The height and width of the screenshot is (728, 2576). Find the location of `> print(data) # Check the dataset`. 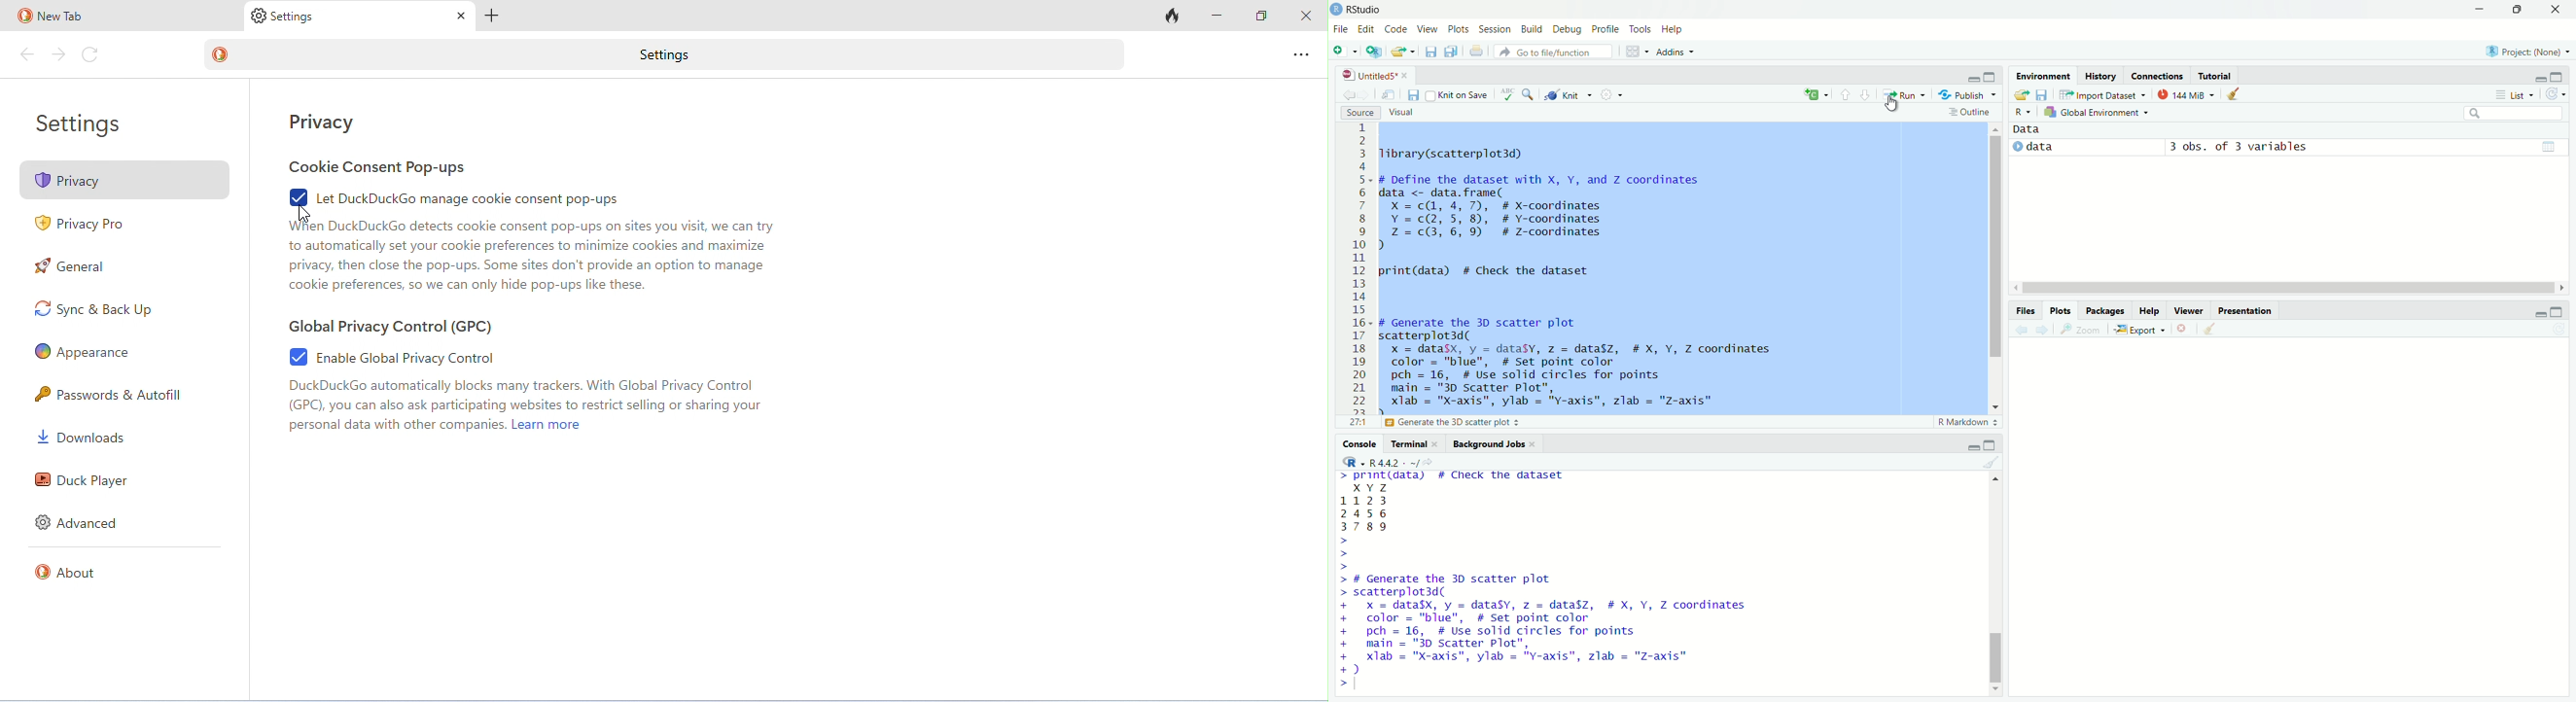

> print(data) # Check the dataset is located at coordinates (1453, 476).